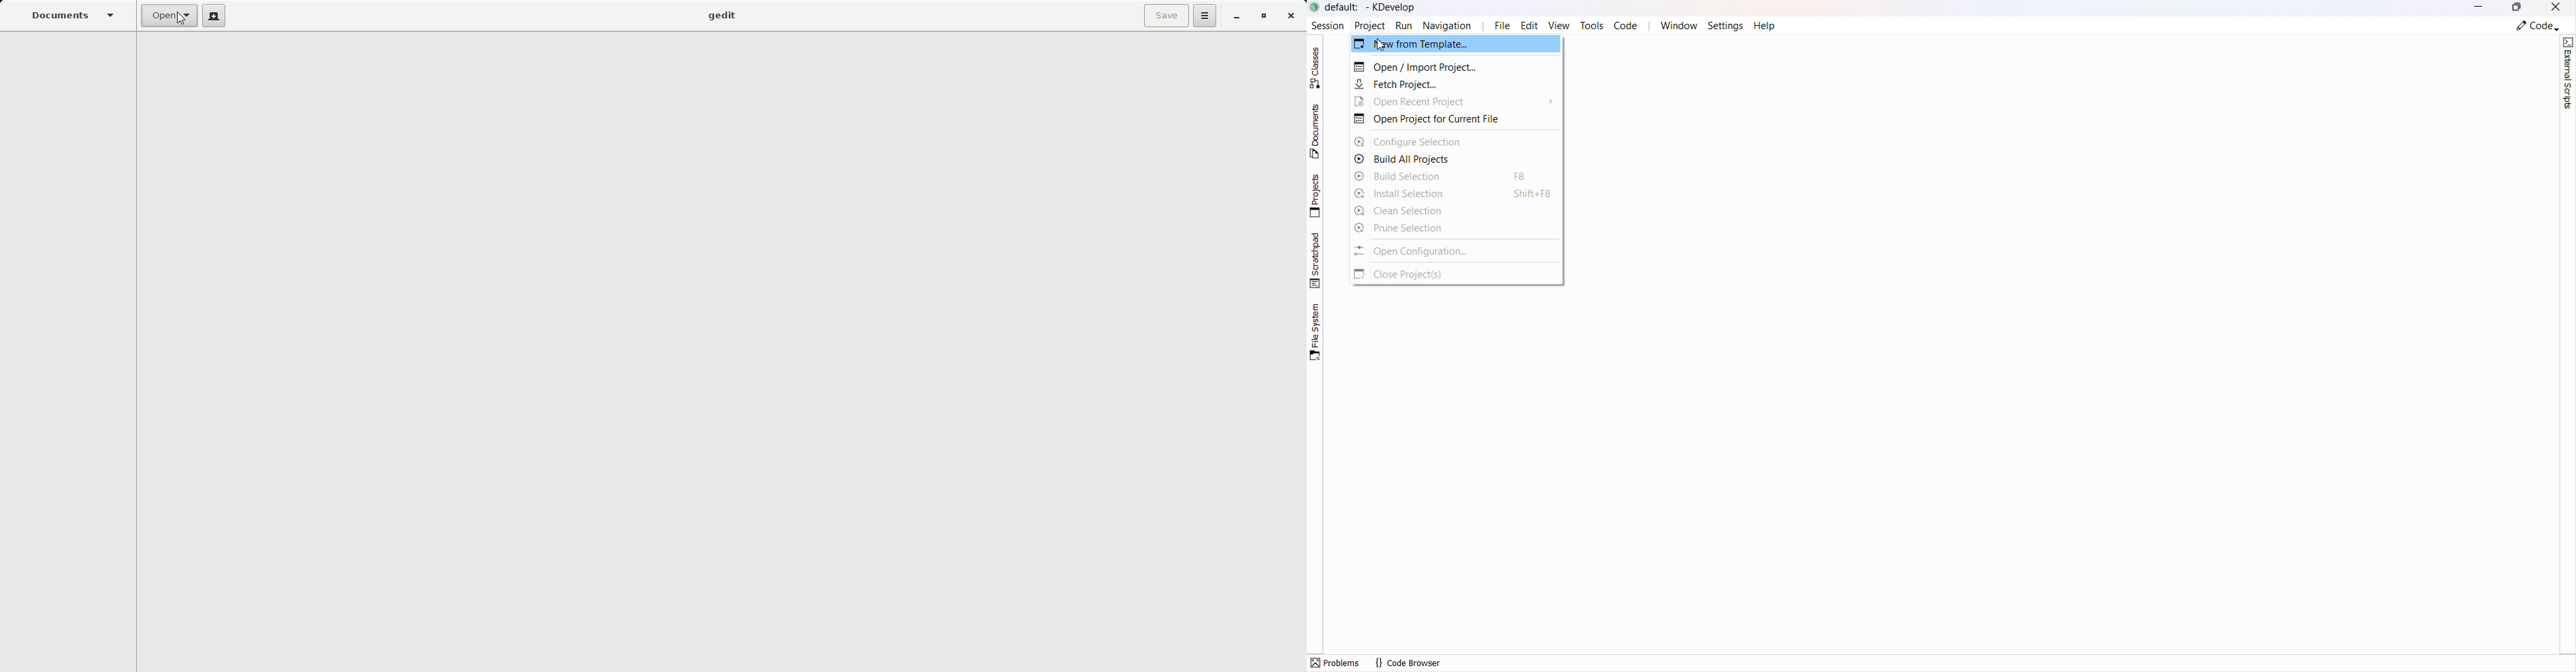 This screenshot has height=672, width=2576. Describe the element at coordinates (1317, 260) in the screenshot. I see `Scratchpad` at that location.